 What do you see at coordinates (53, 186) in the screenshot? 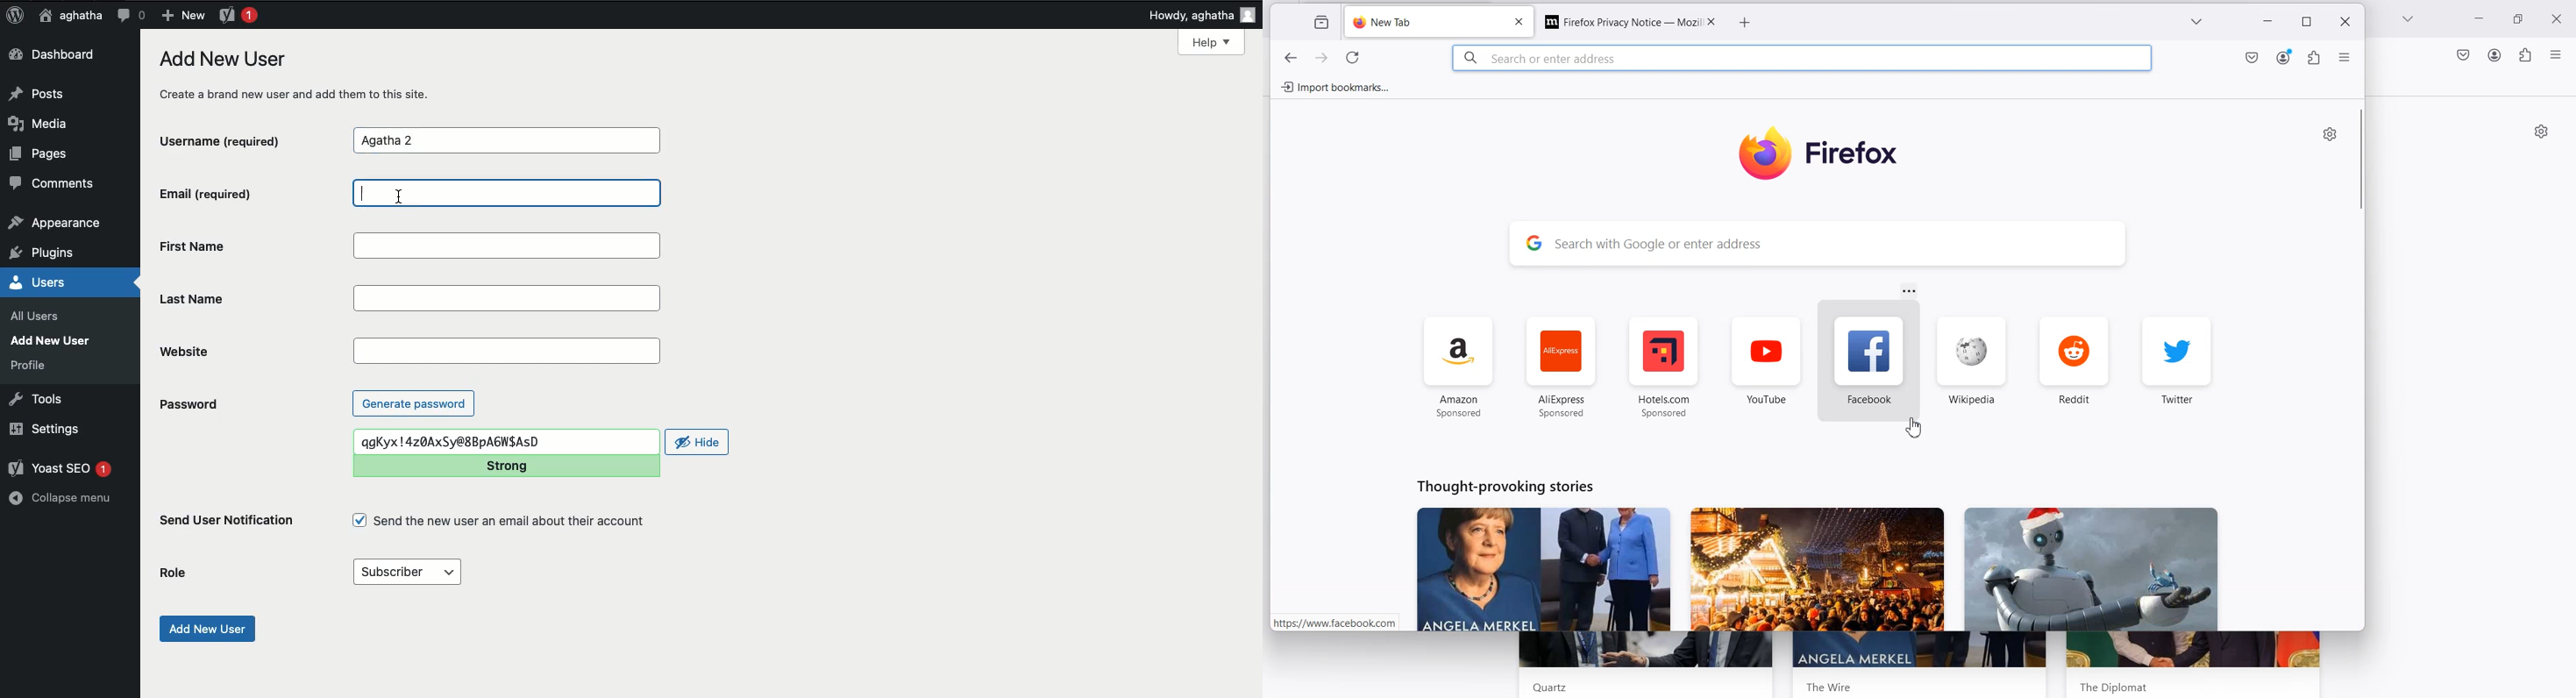
I see `Comments` at bounding box center [53, 186].